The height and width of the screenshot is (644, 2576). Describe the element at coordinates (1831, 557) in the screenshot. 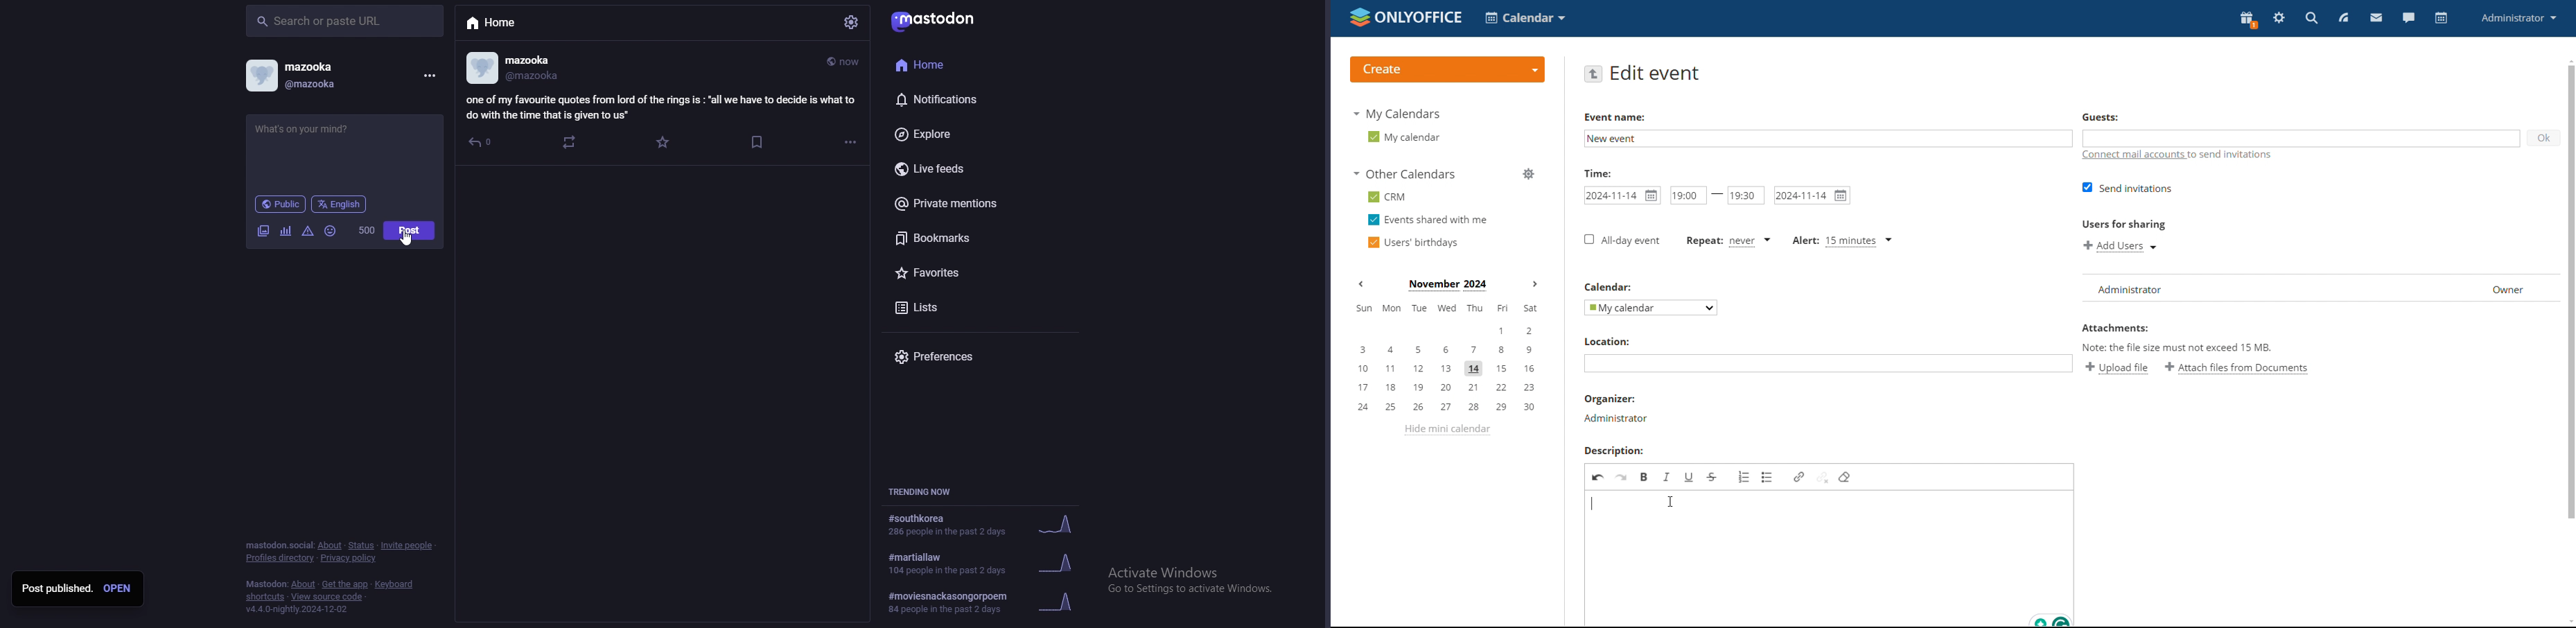

I see `edit description` at that location.